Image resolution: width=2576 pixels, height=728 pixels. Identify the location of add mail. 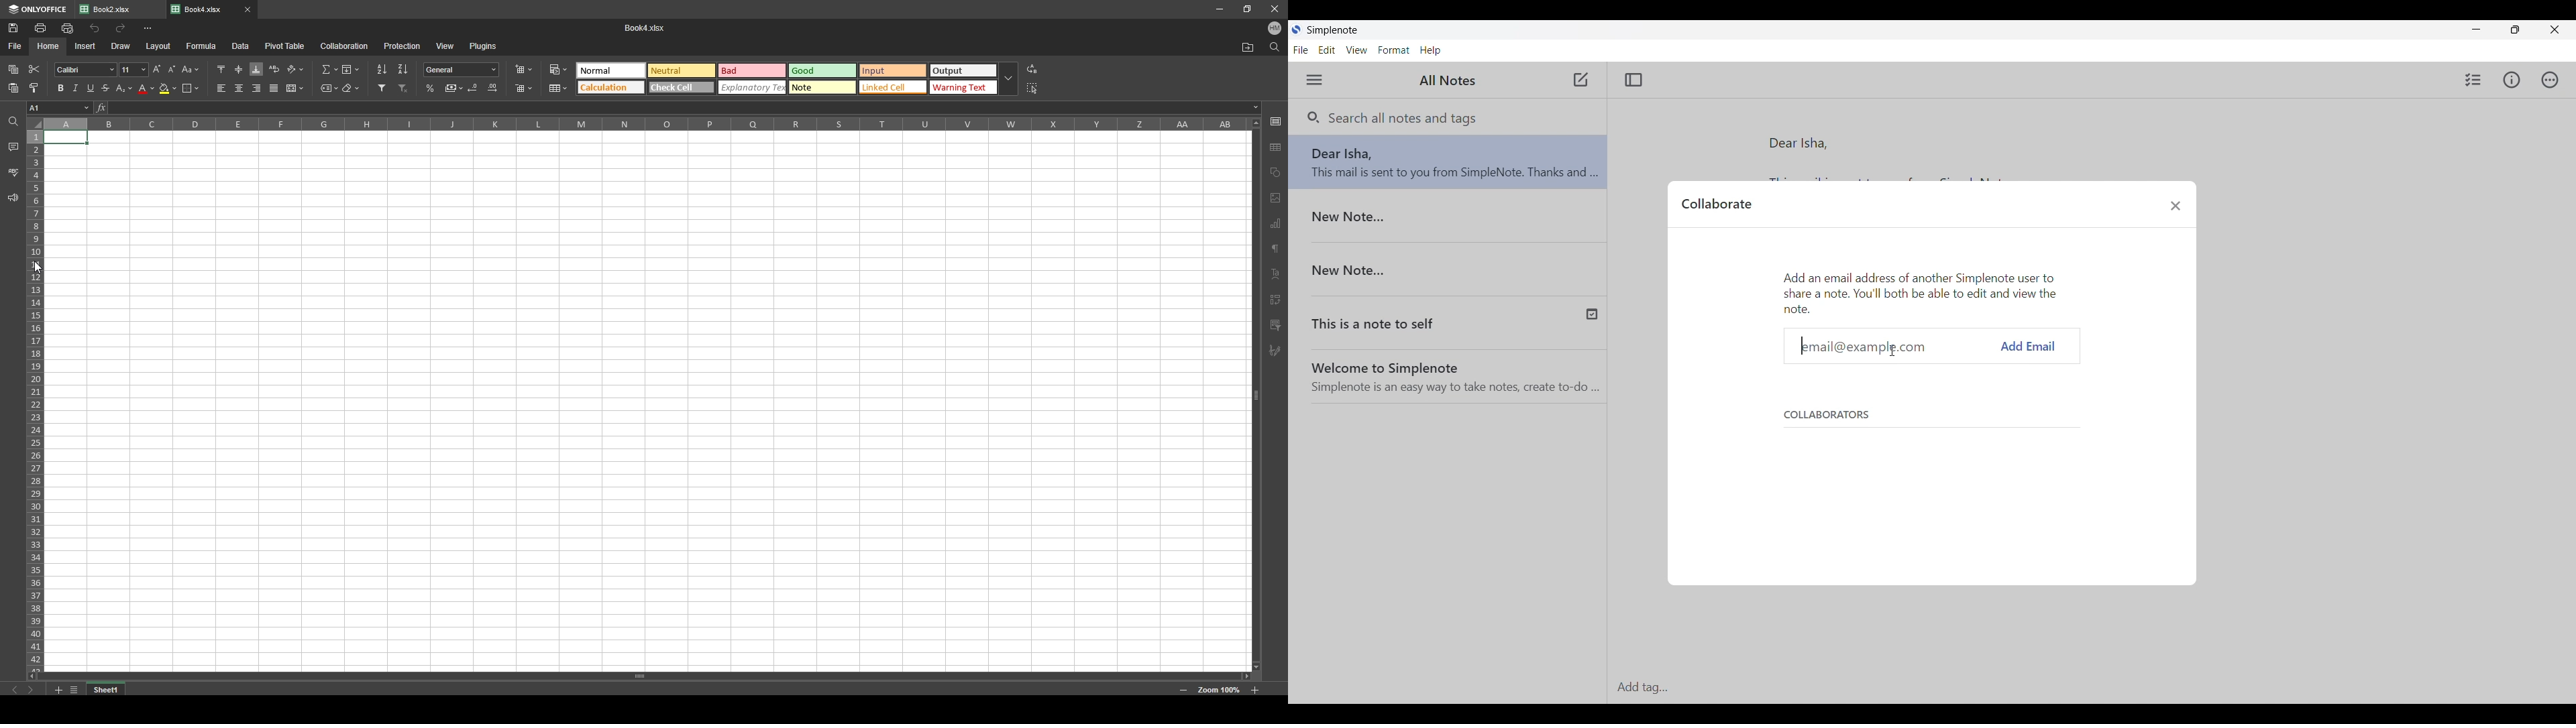
(2029, 347).